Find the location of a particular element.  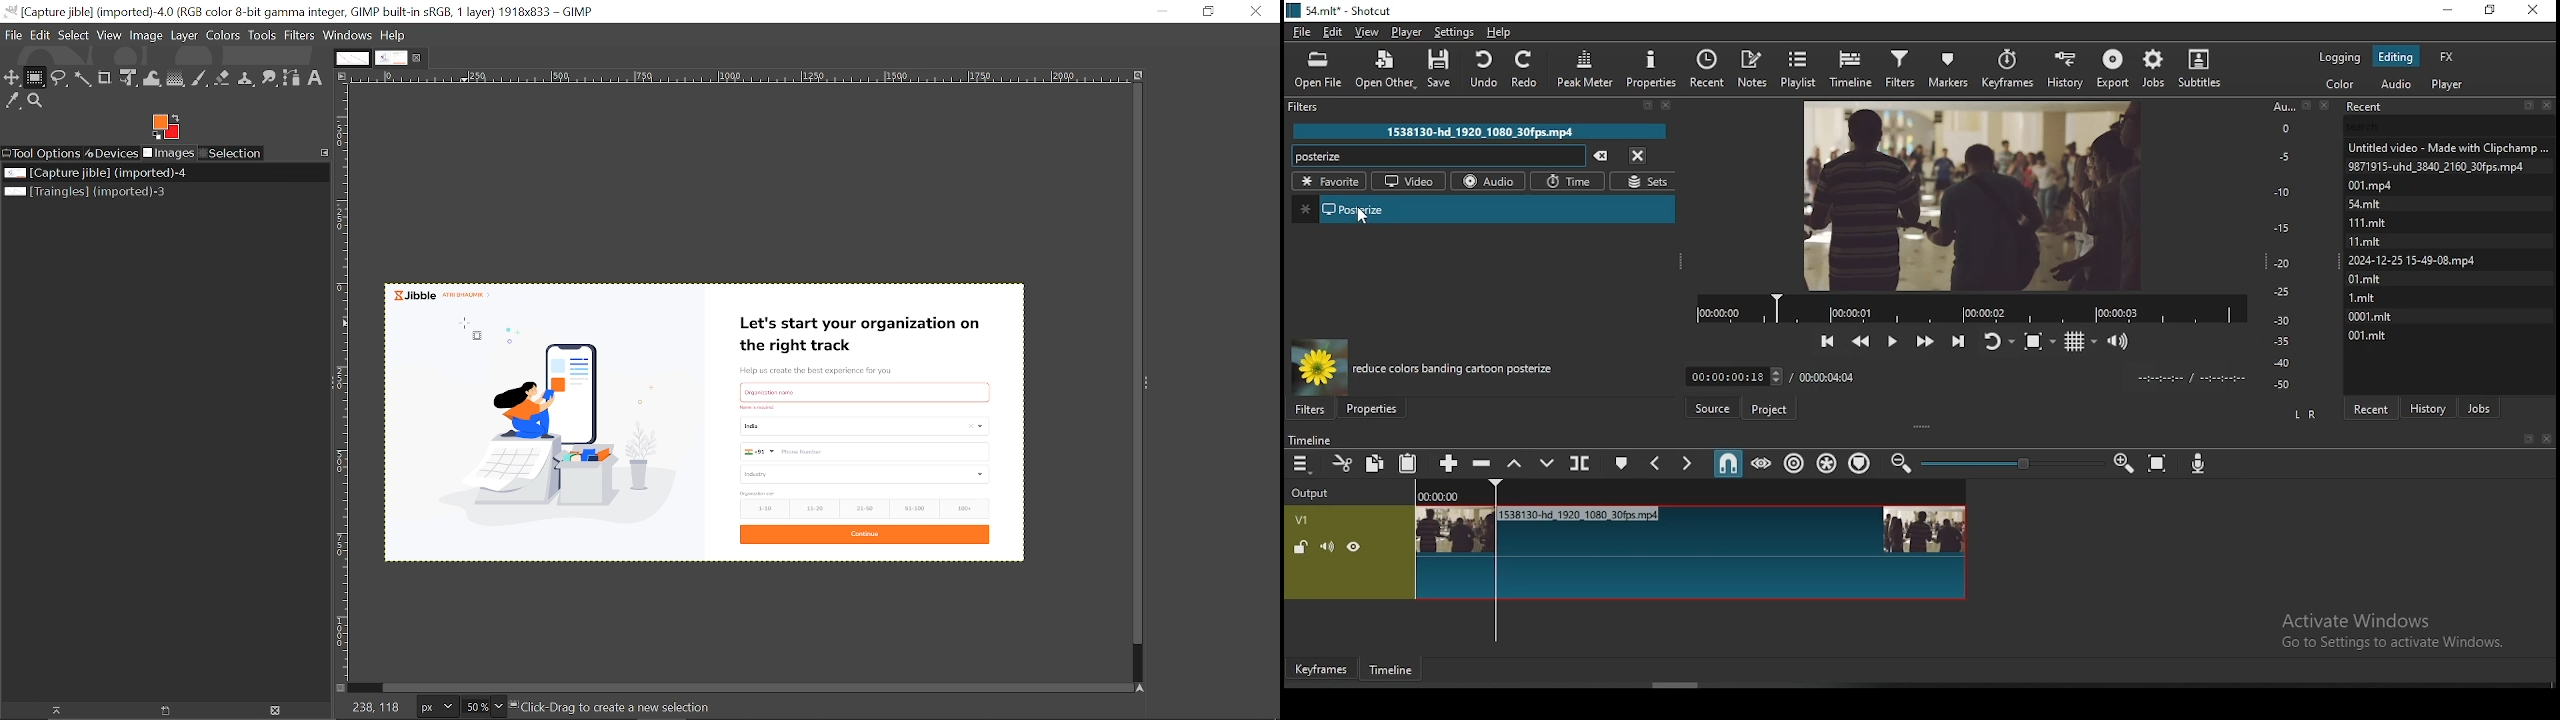

zoom in or zoom out slider is located at coordinates (2008, 463).